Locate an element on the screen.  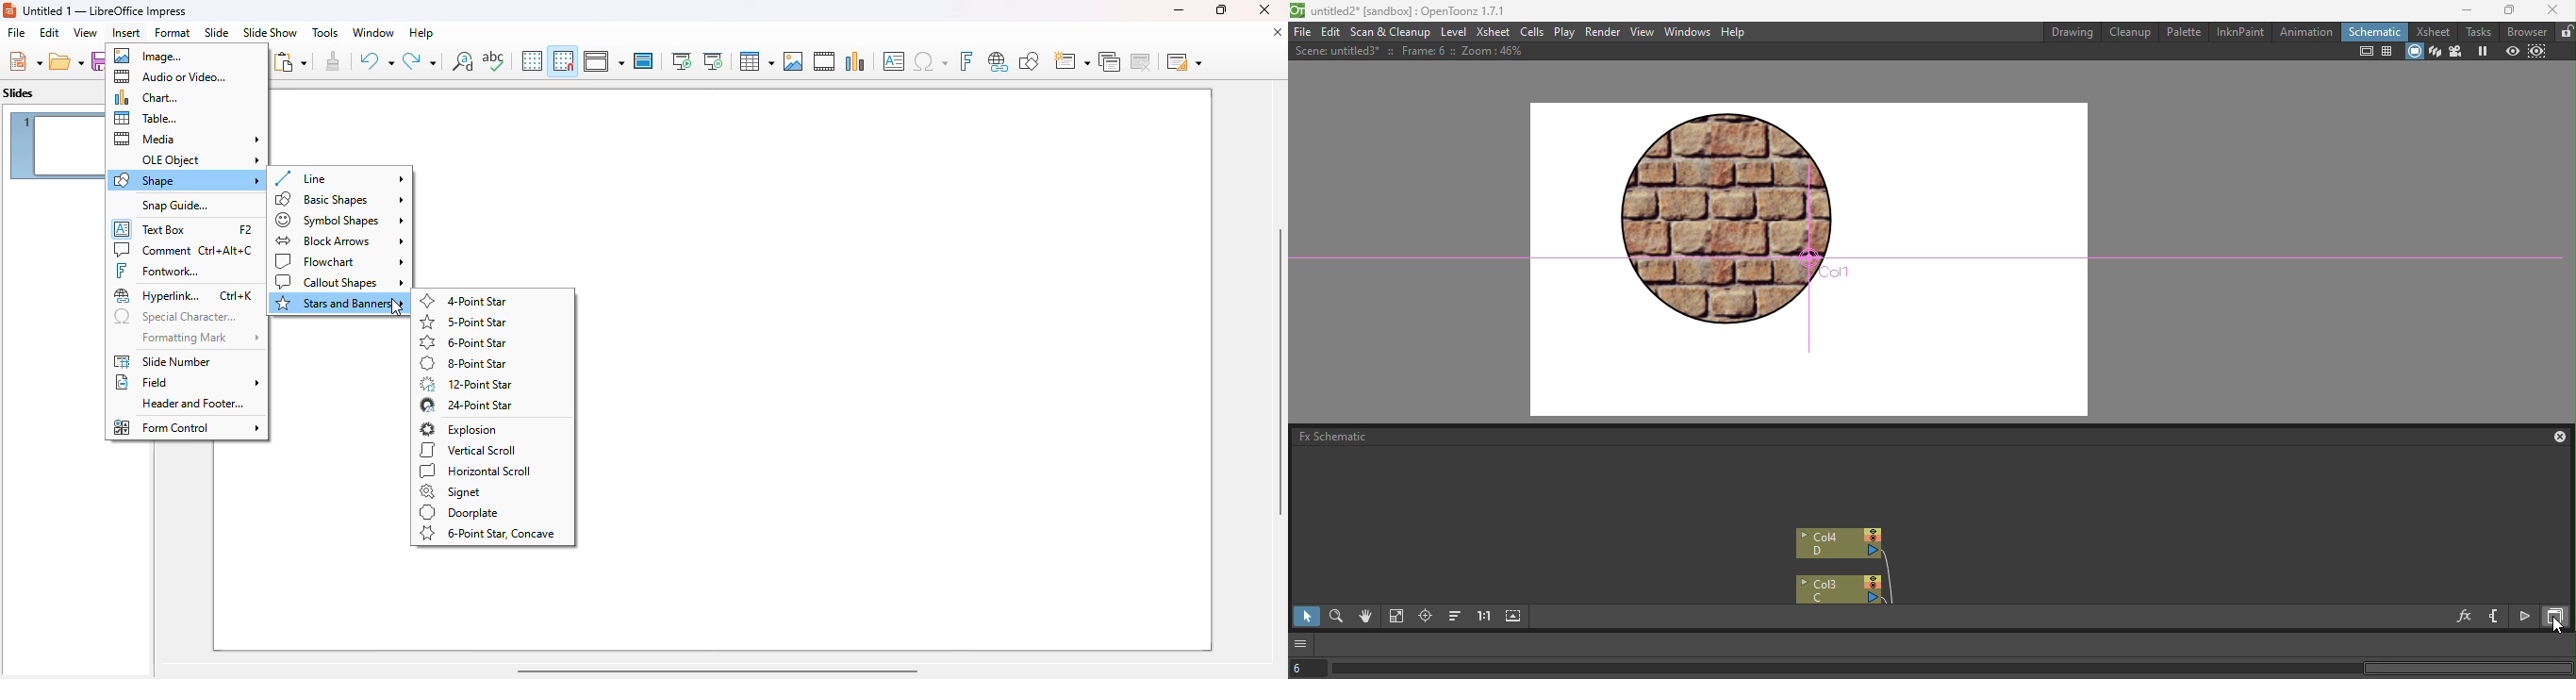
horizontal scroll is located at coordinates (477, 471).